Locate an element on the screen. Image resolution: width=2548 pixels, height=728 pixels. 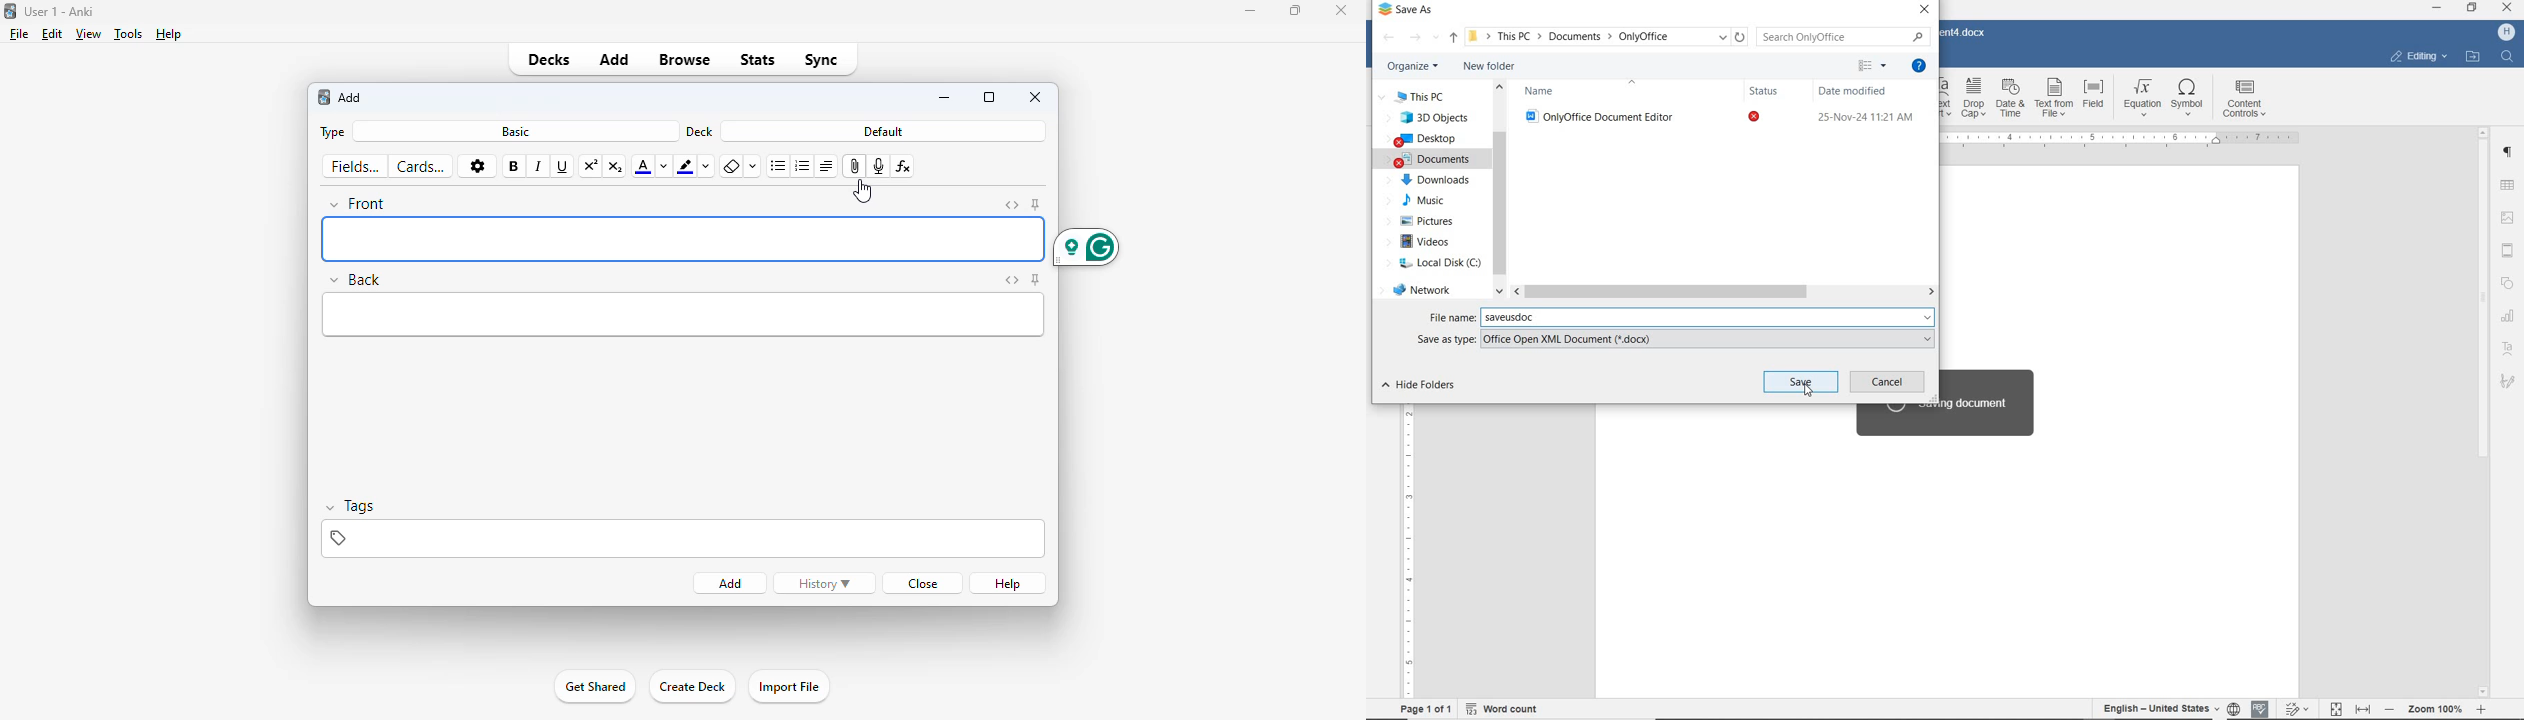
RESTORE is located at coordinates (2473, 8).